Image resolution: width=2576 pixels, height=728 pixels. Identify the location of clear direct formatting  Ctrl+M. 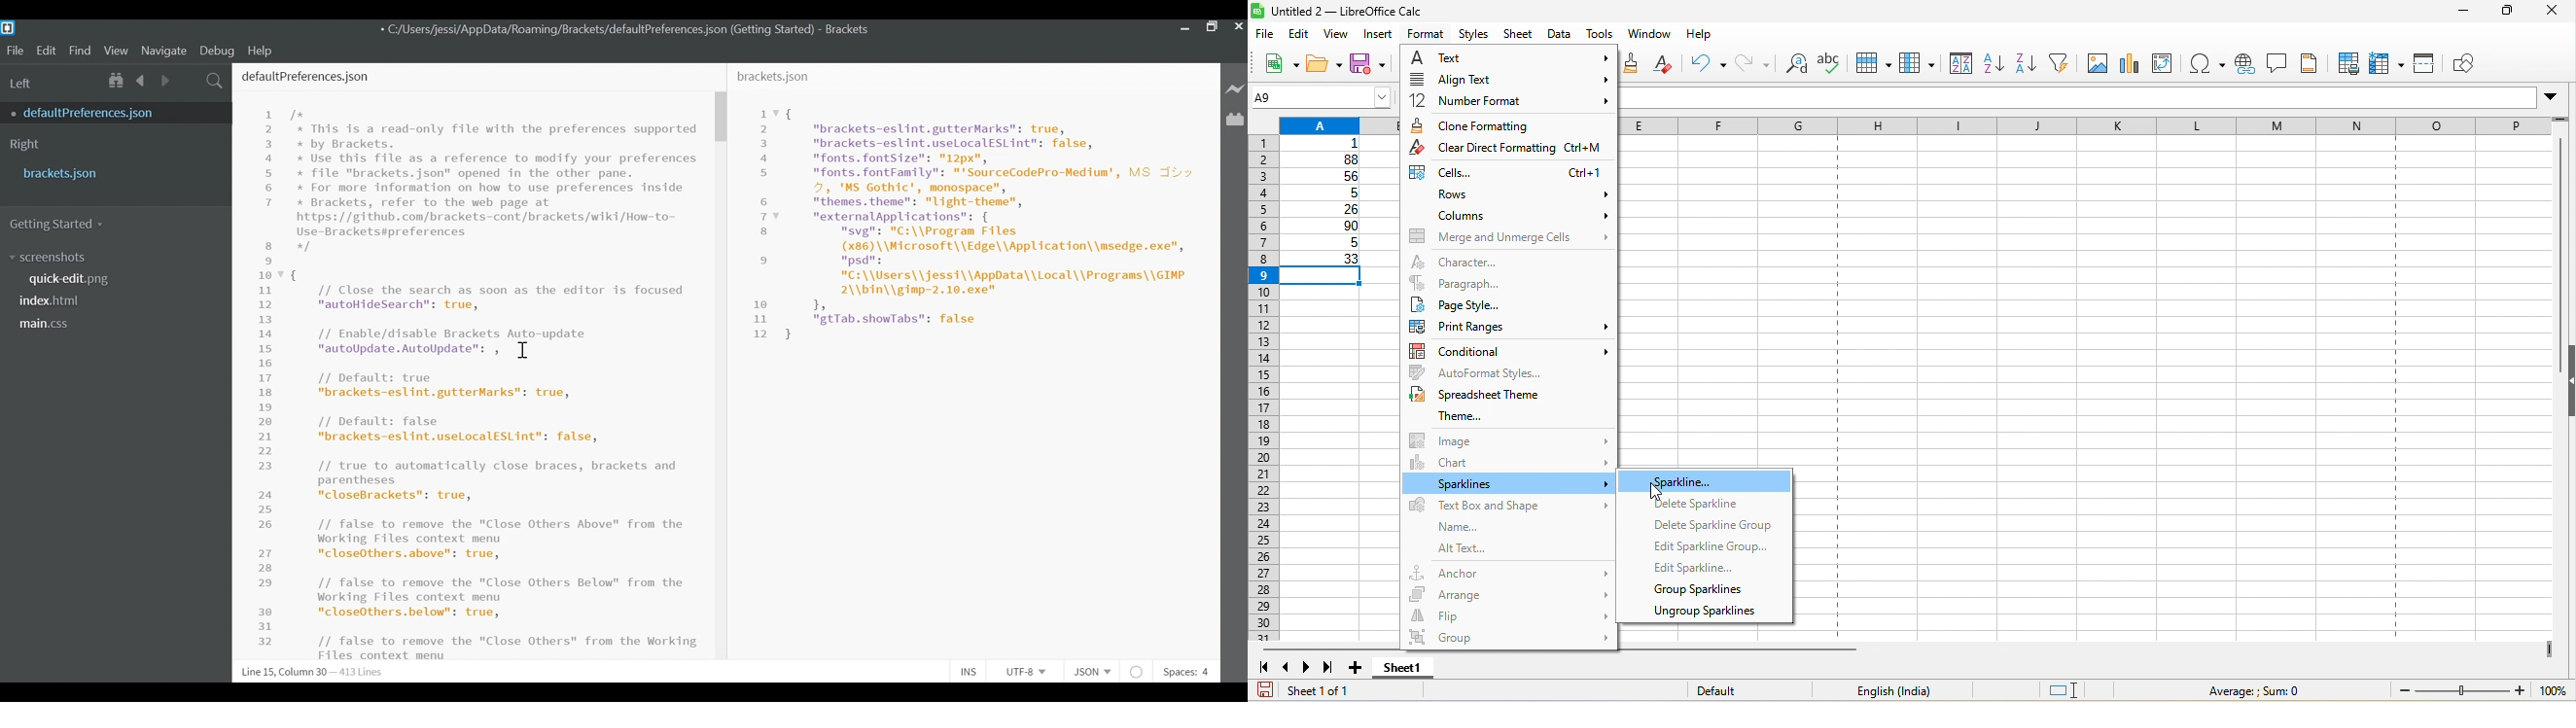
(1509, 150).